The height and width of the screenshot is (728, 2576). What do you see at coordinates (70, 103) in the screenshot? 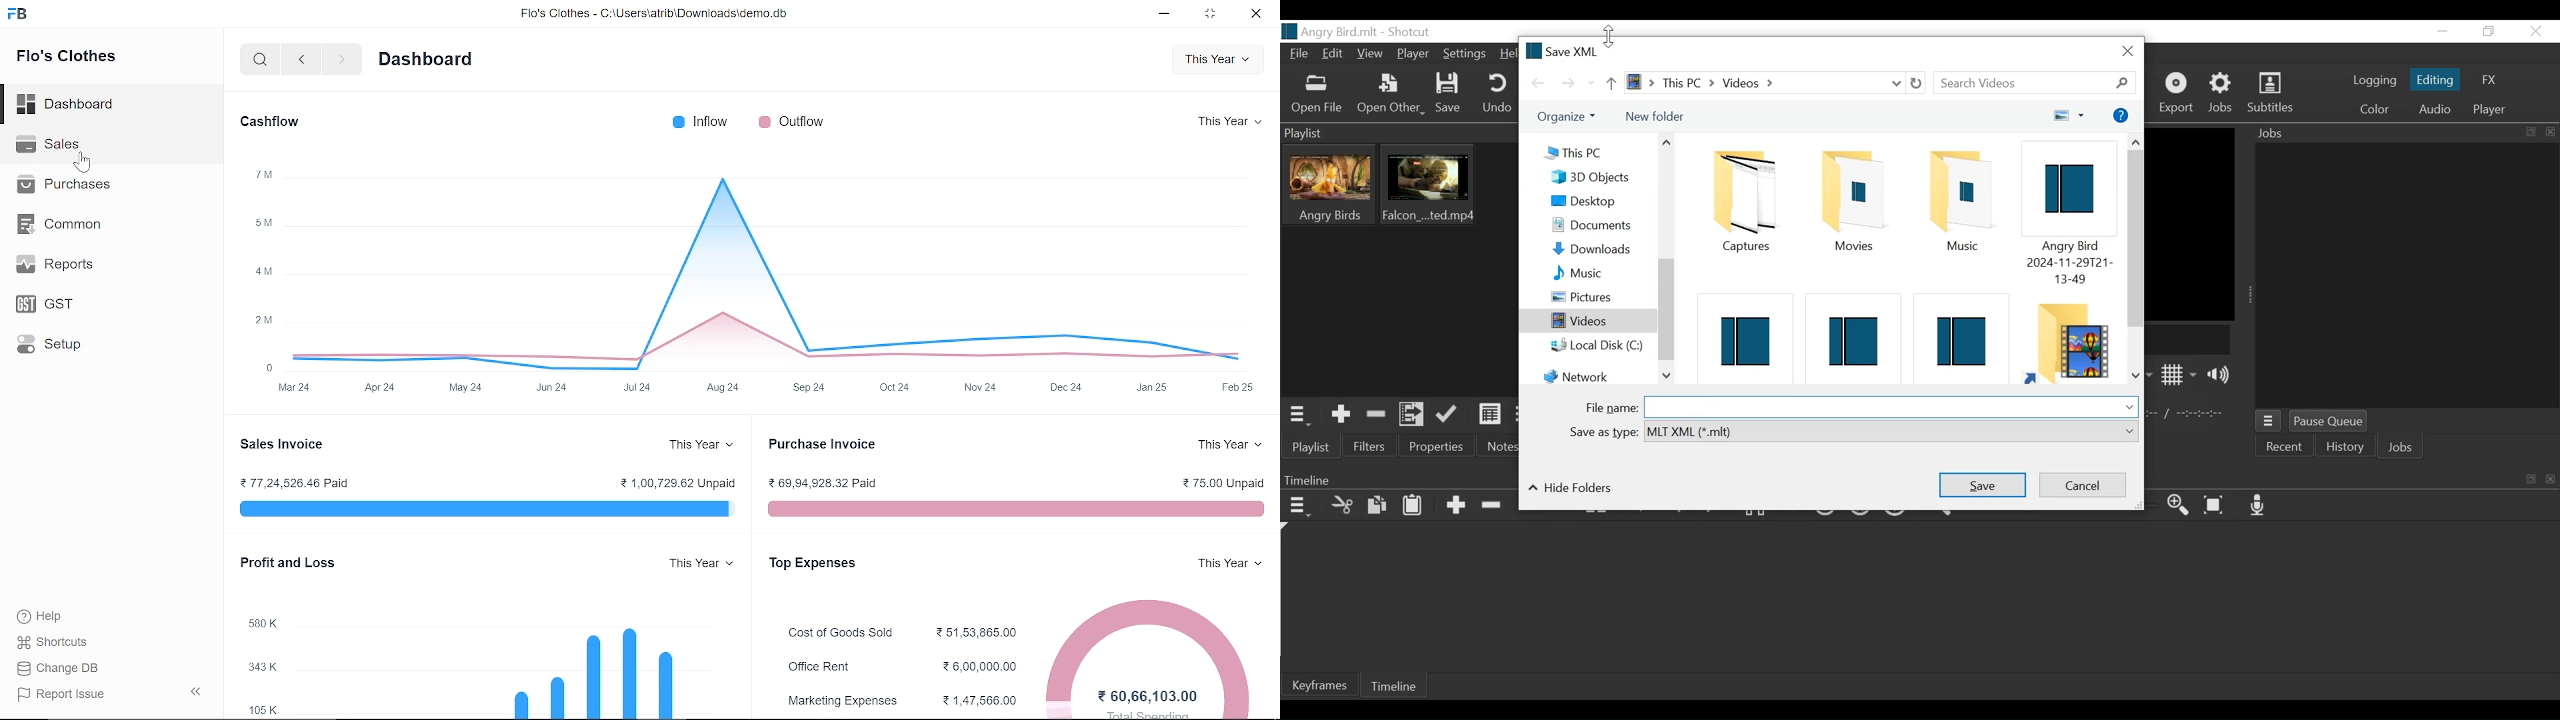
I see `Dashboard` at bounding box center [70, 103].